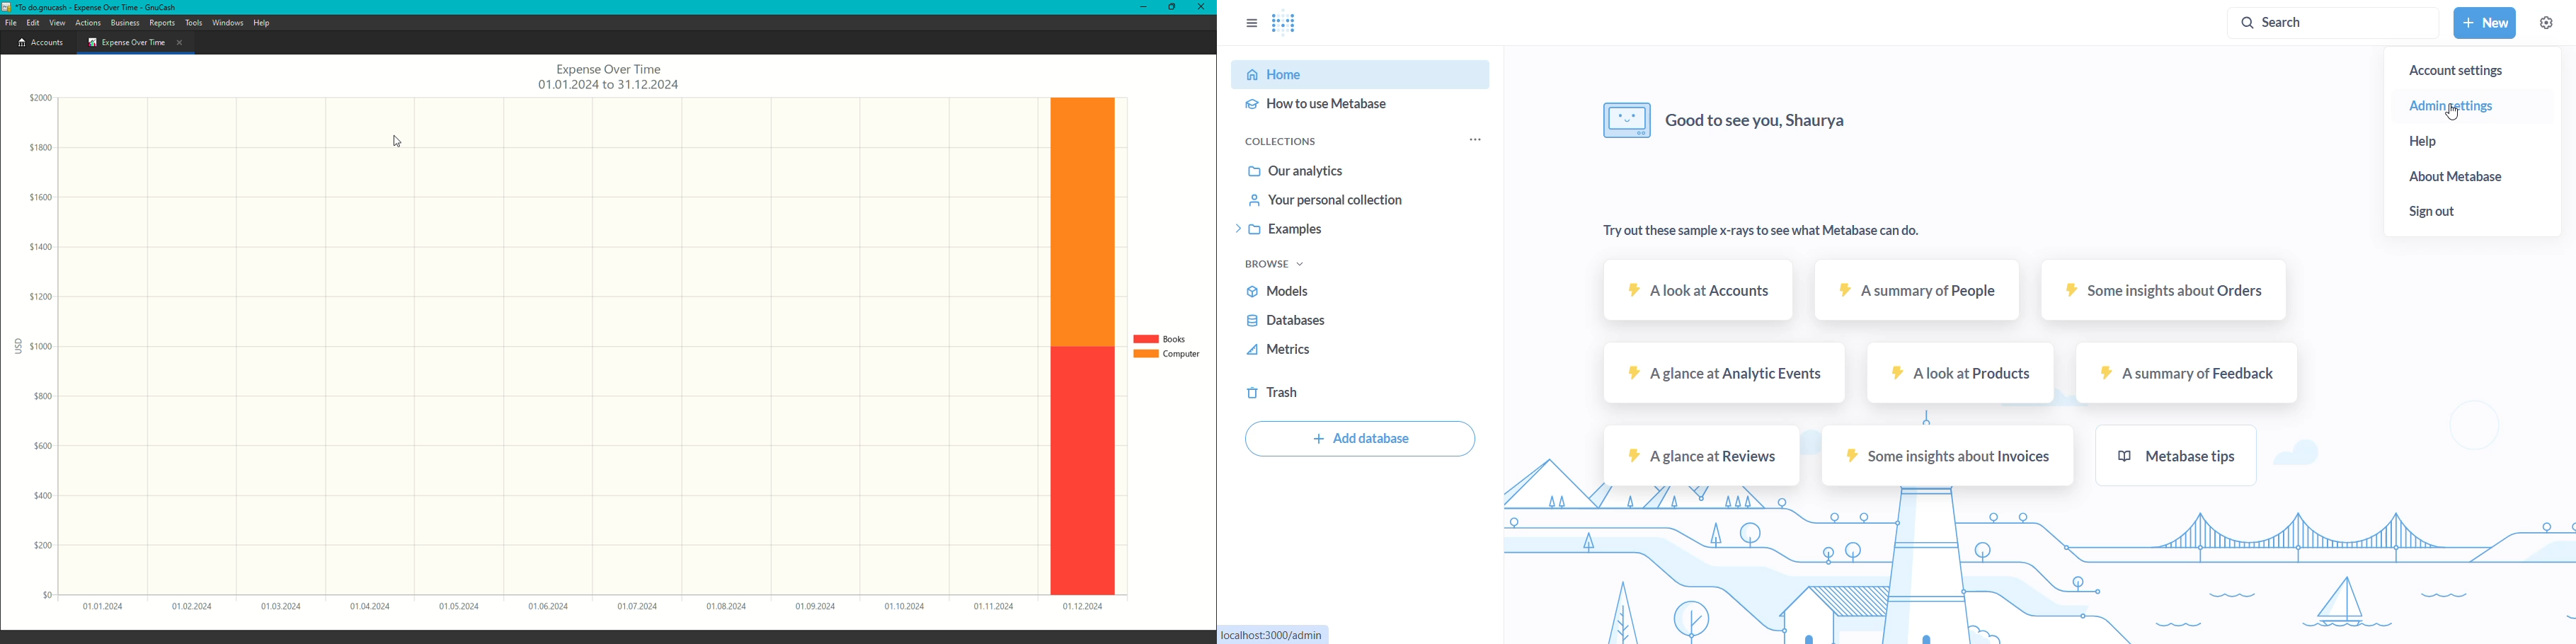 This screenshot has width=2576, height=644. Describe the element at coordinates (226, 23) in the screenshot. I see `Window` at that location.